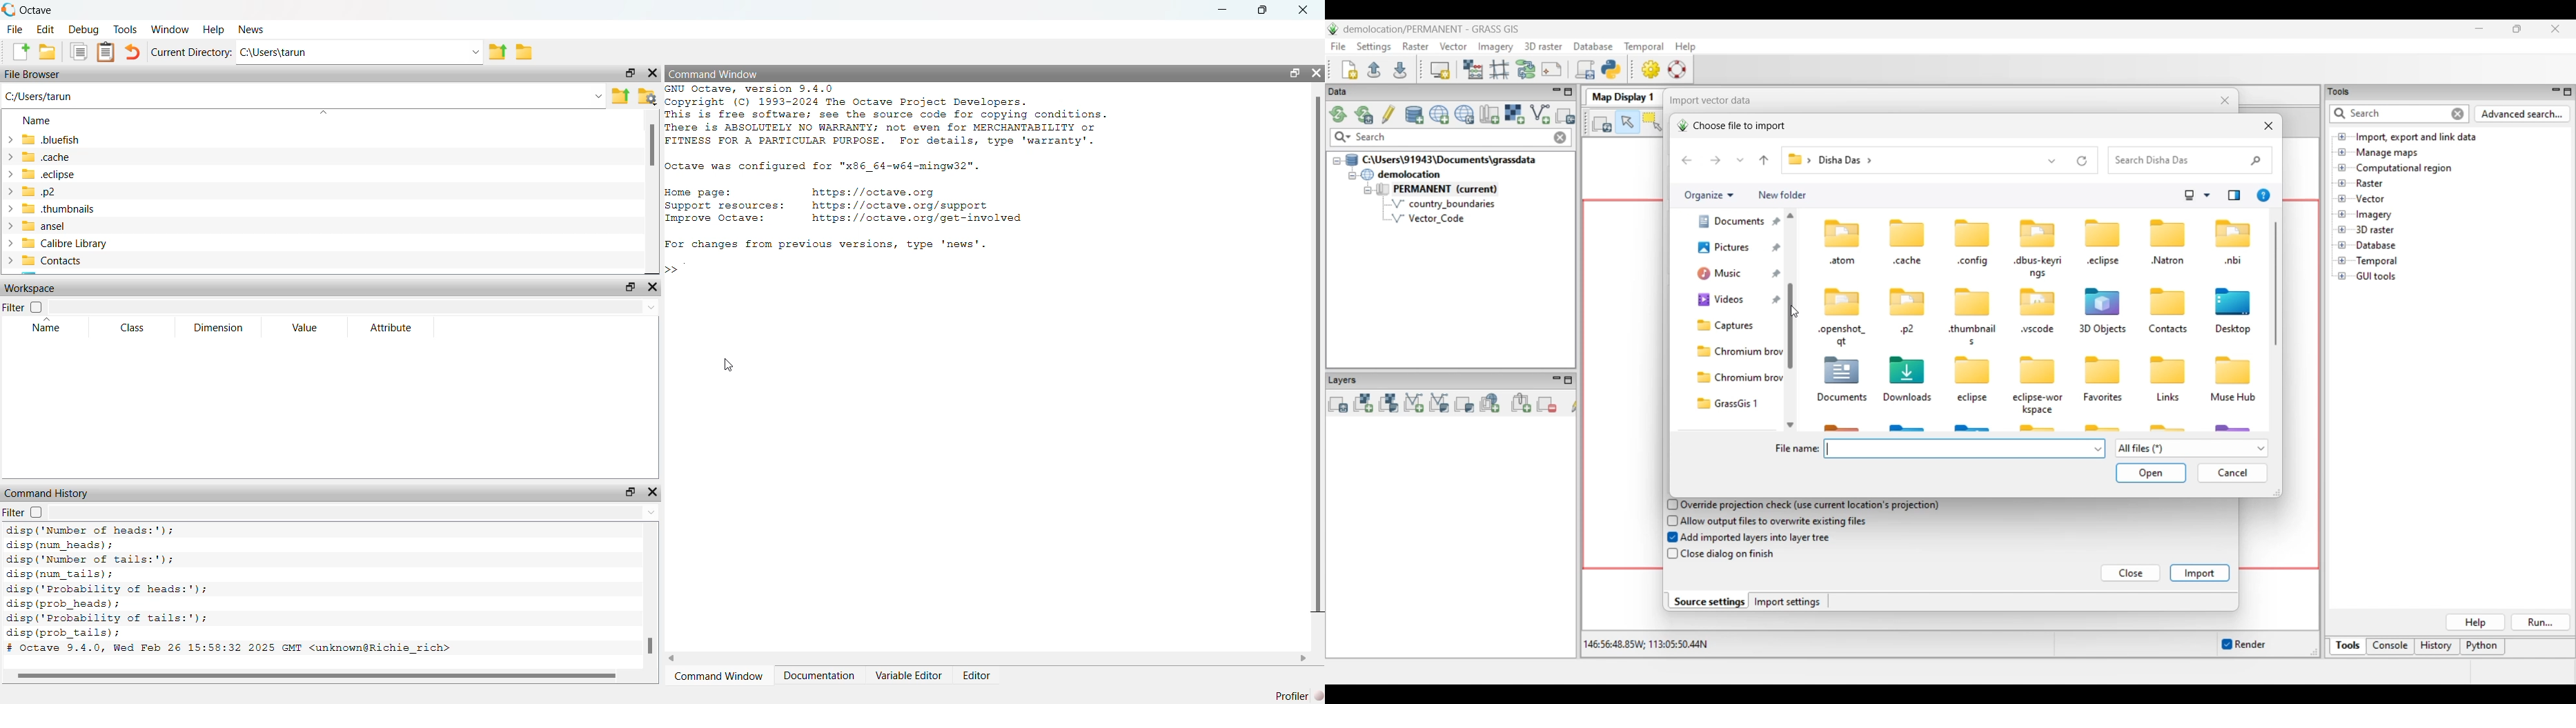 The height and width of the screenshot is (728, 2576). Describe the element at coordinates (1294, 73) in the screenshot. I see `Undock Widget` at that location.